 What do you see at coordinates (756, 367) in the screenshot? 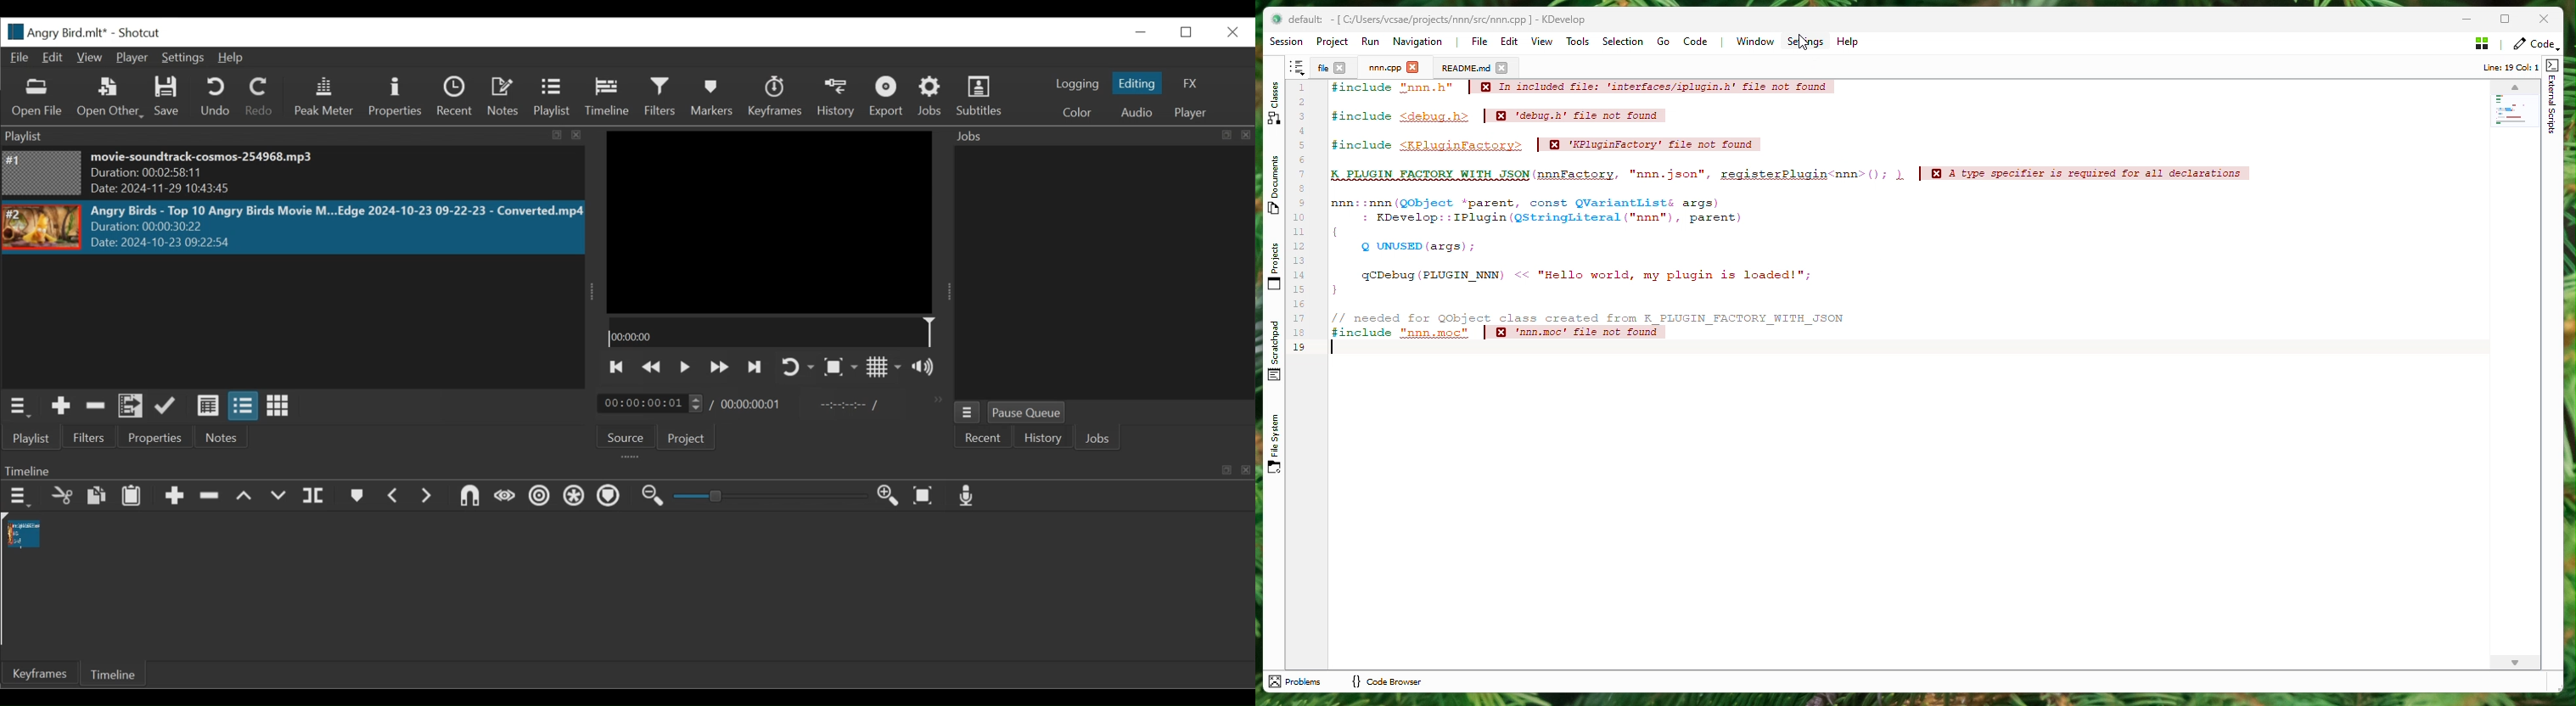
I see `Skip to the next point` at bounding box center [756, 367].